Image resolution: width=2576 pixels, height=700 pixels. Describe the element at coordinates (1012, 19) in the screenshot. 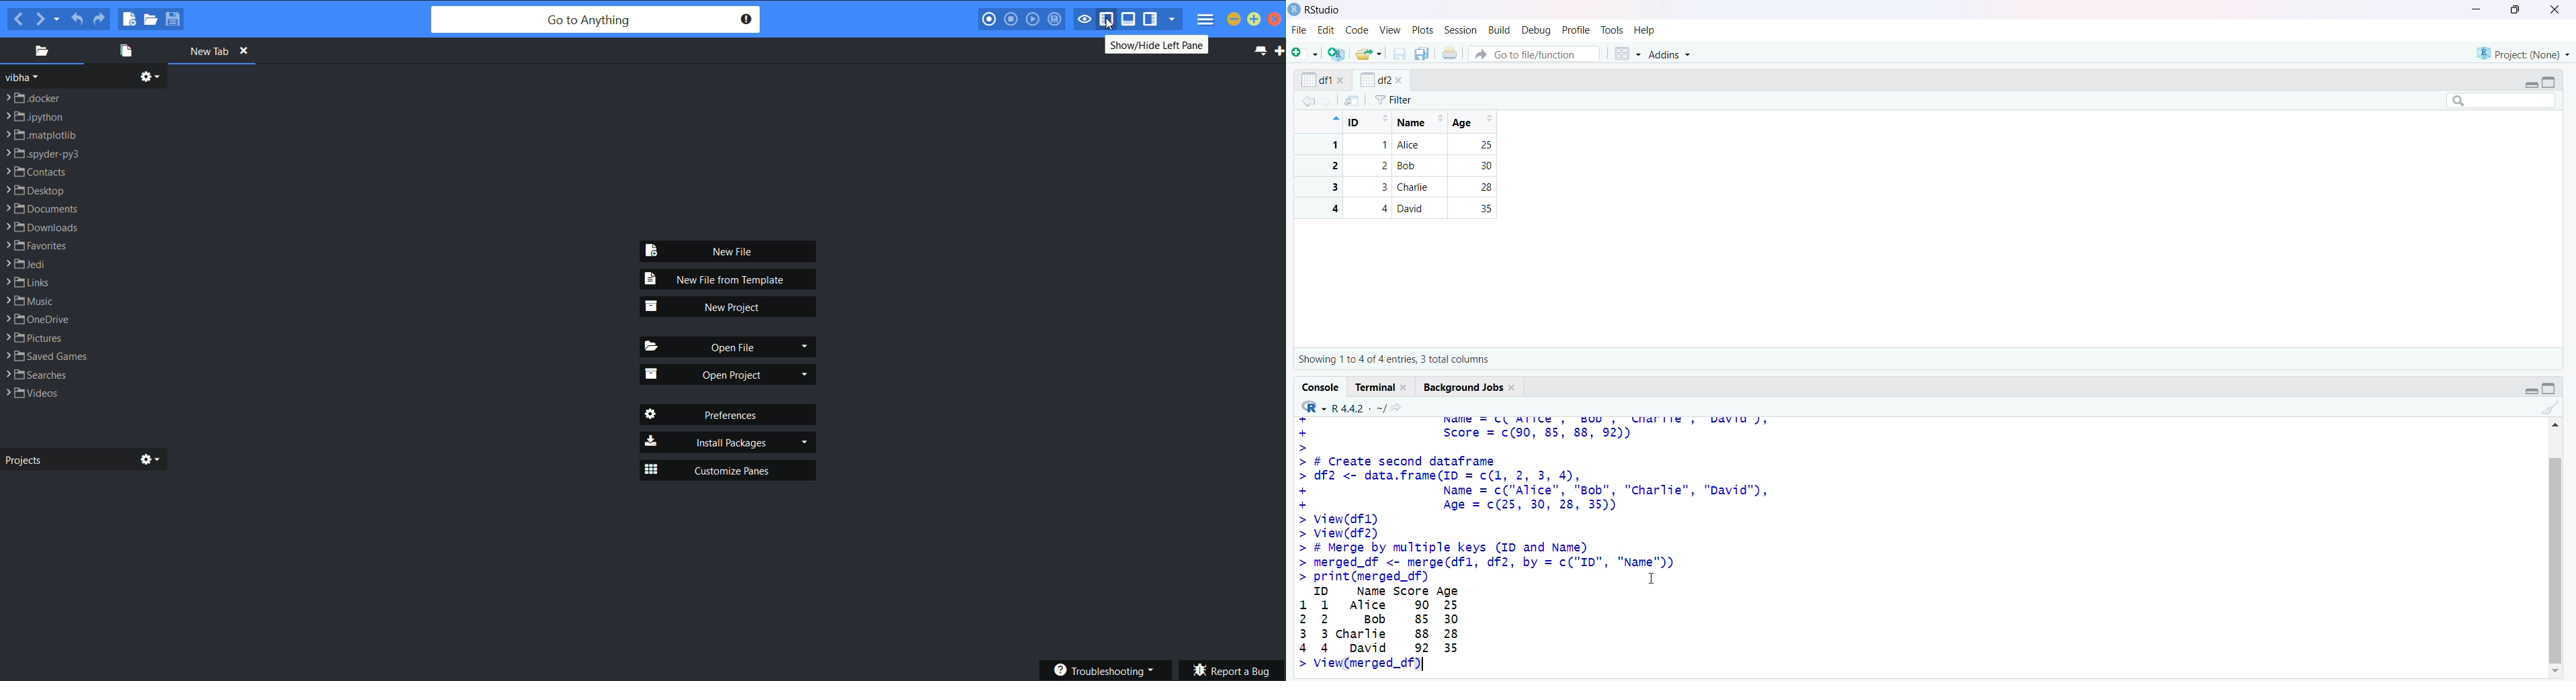

I see `stop last macro` at that location.